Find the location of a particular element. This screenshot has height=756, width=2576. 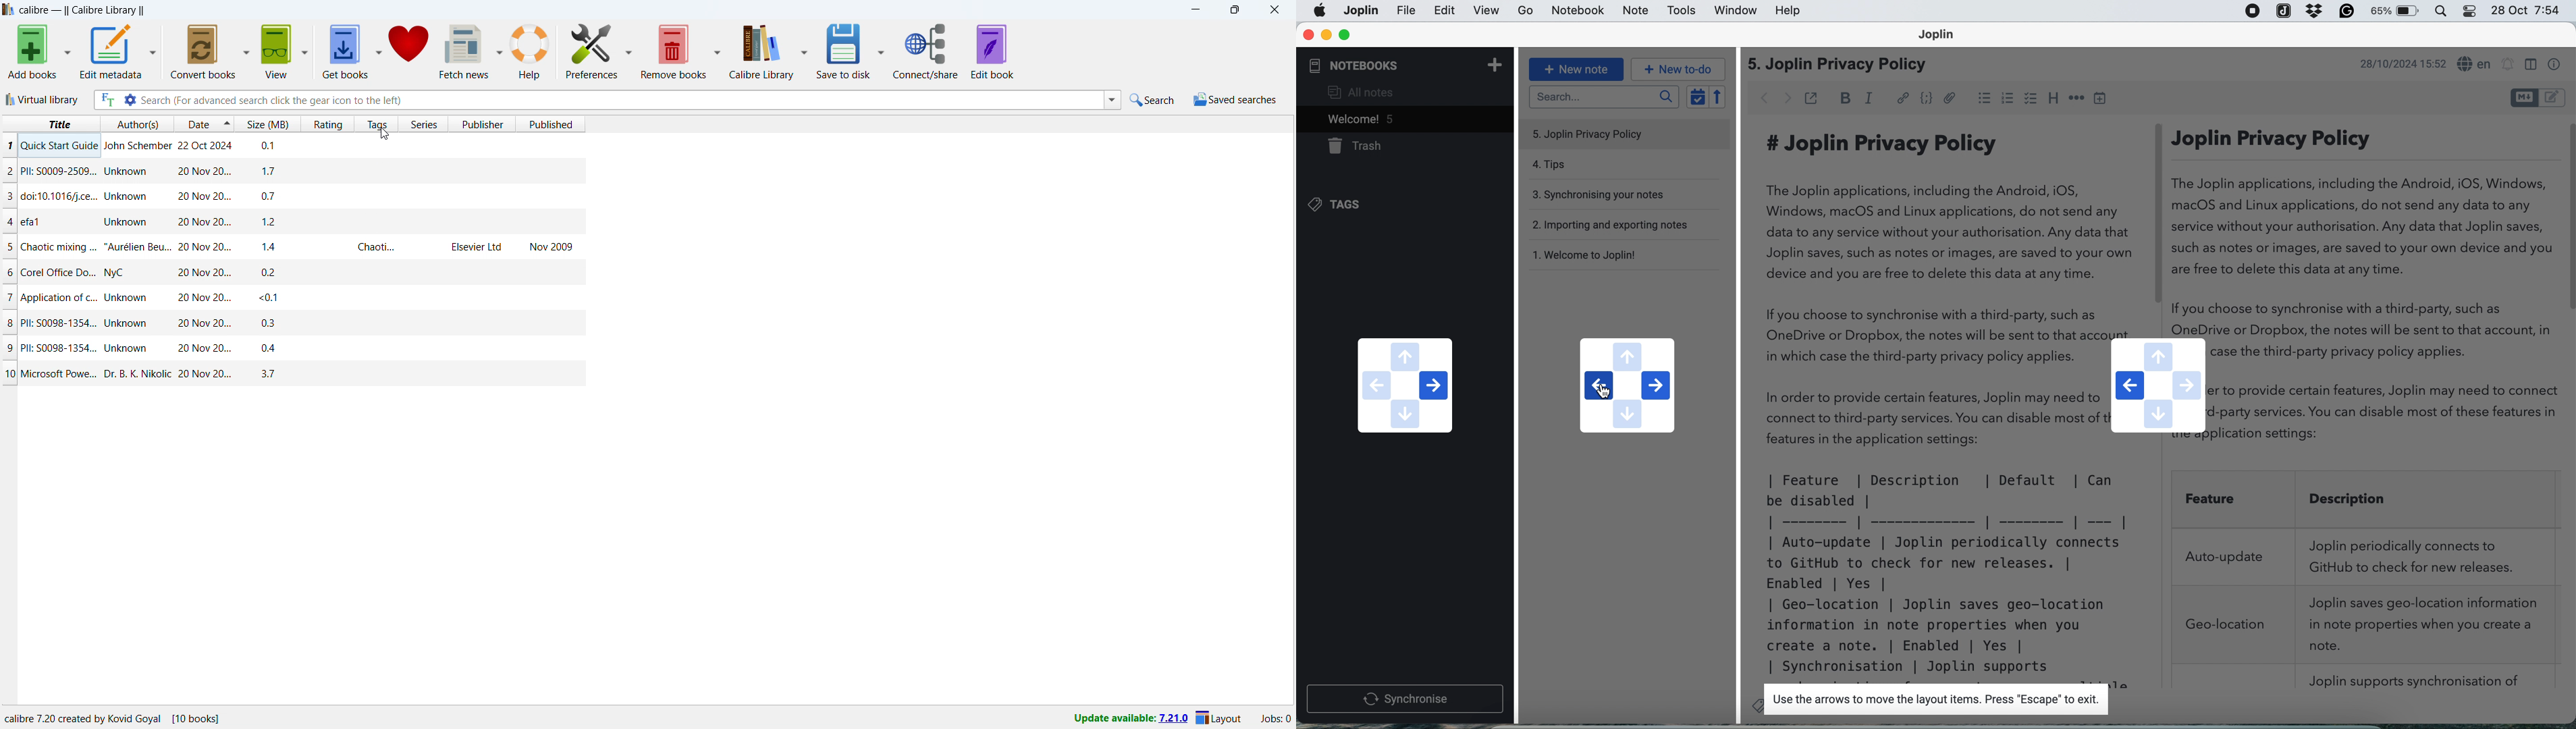

edit metadata is located at coordinates (109, 52).